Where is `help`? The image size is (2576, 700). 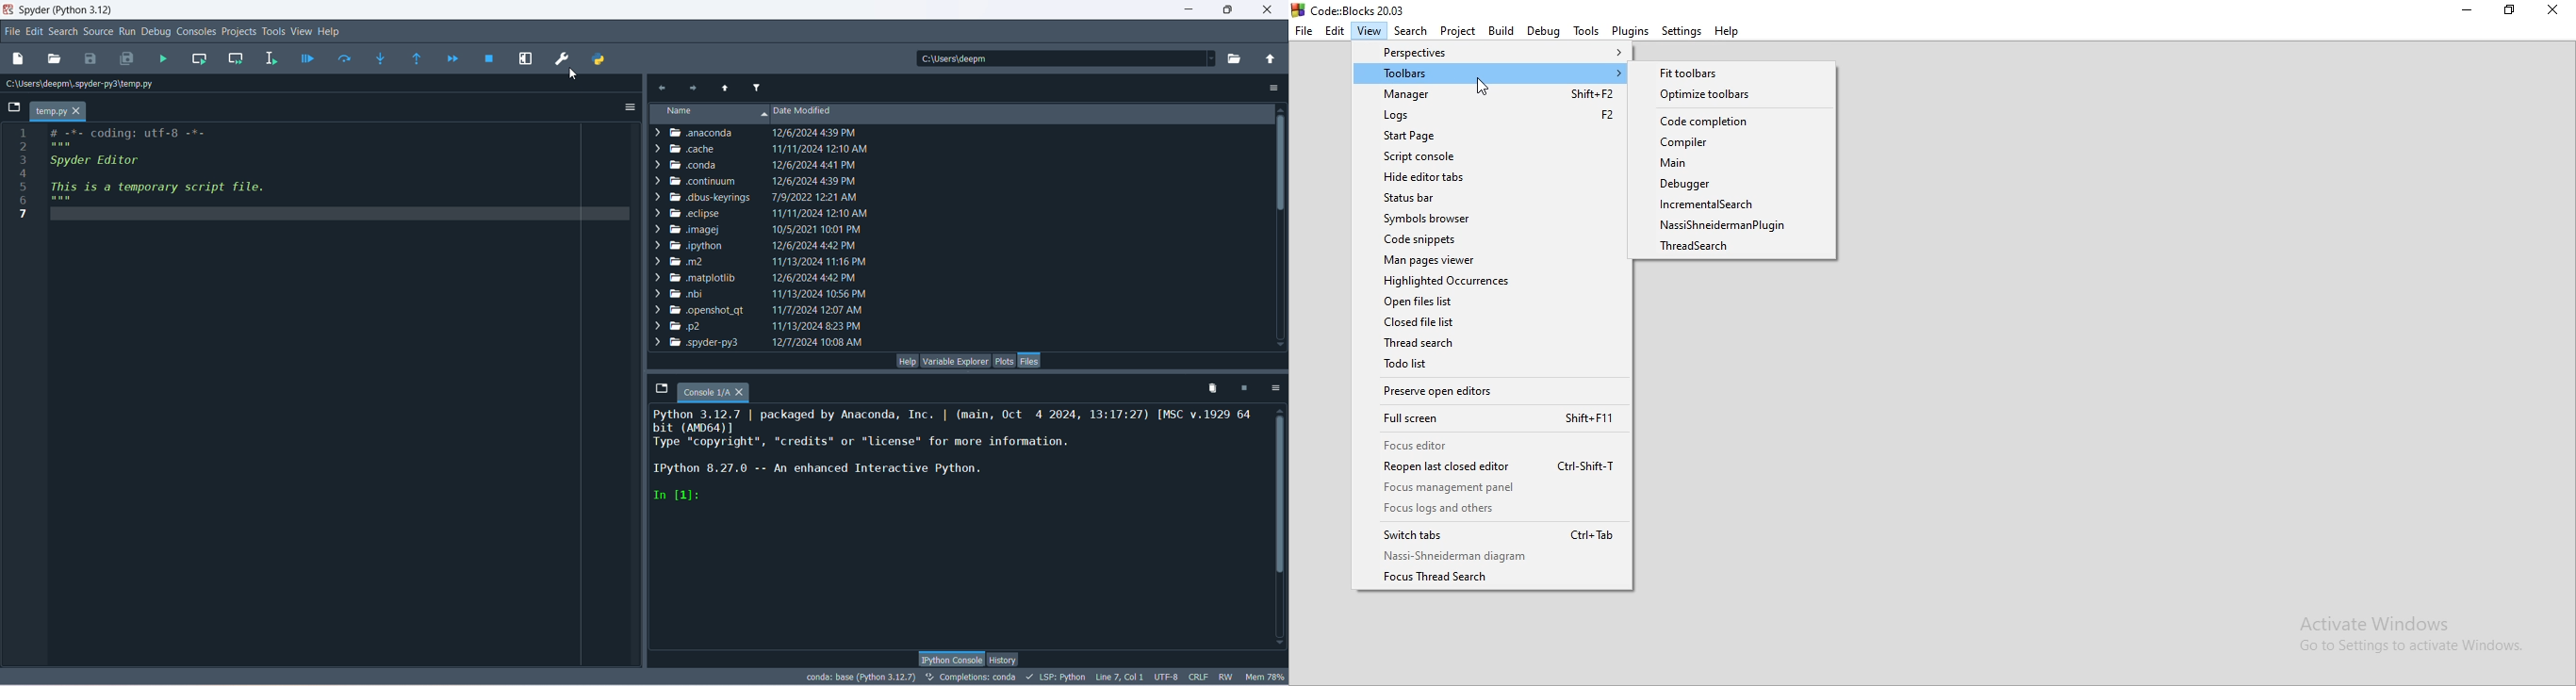
help is located at coordinates (908, 360).